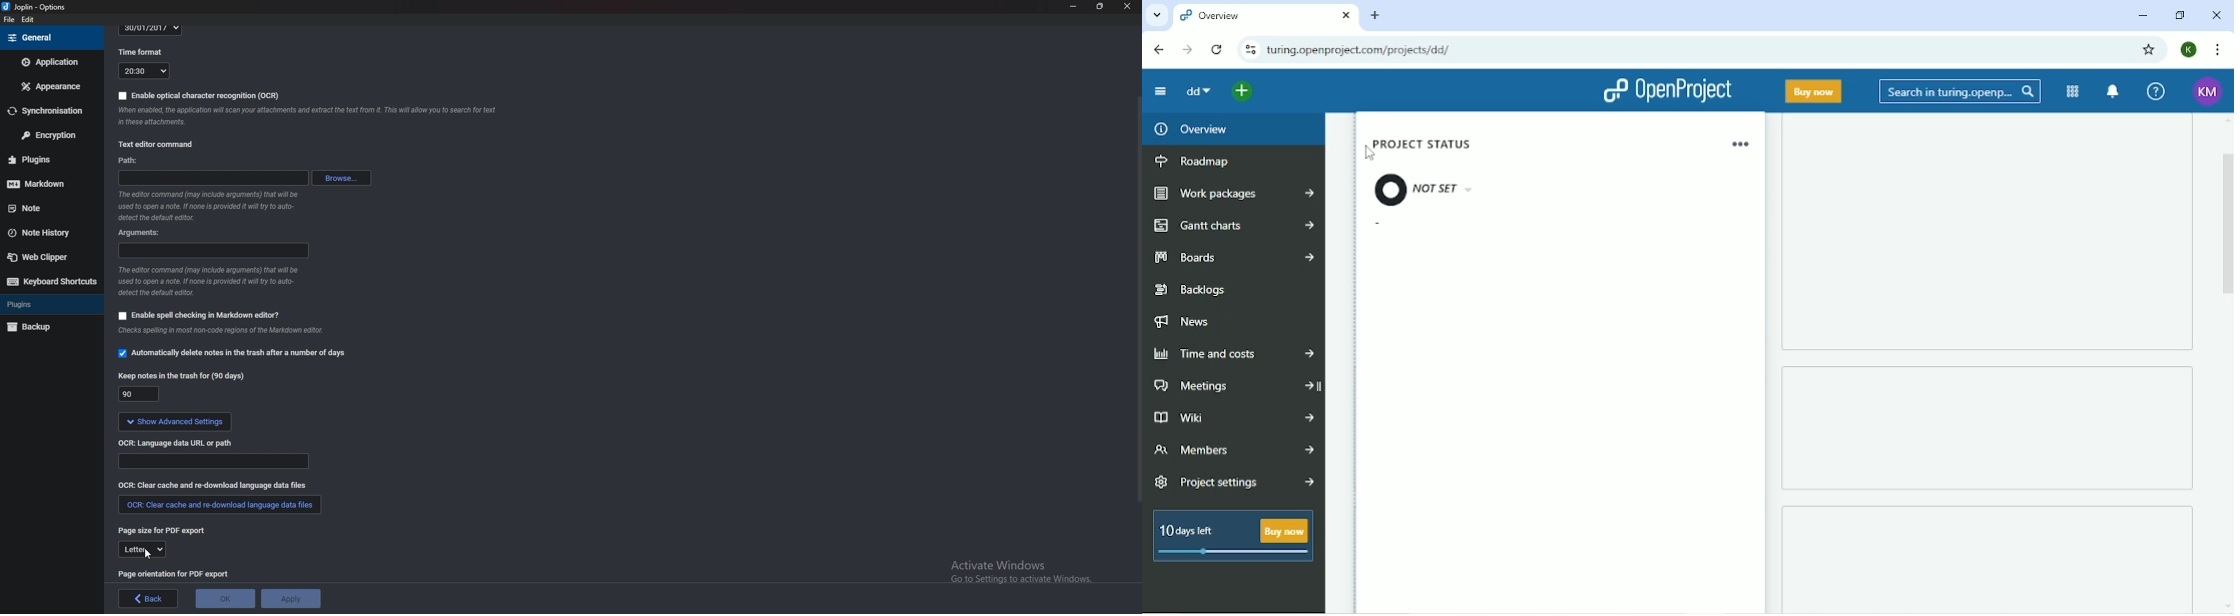 This screenshot has height=616, width=2240. Describe the element at coordinates (1101, 6) in the screenshot. I see `Resize` at that location.